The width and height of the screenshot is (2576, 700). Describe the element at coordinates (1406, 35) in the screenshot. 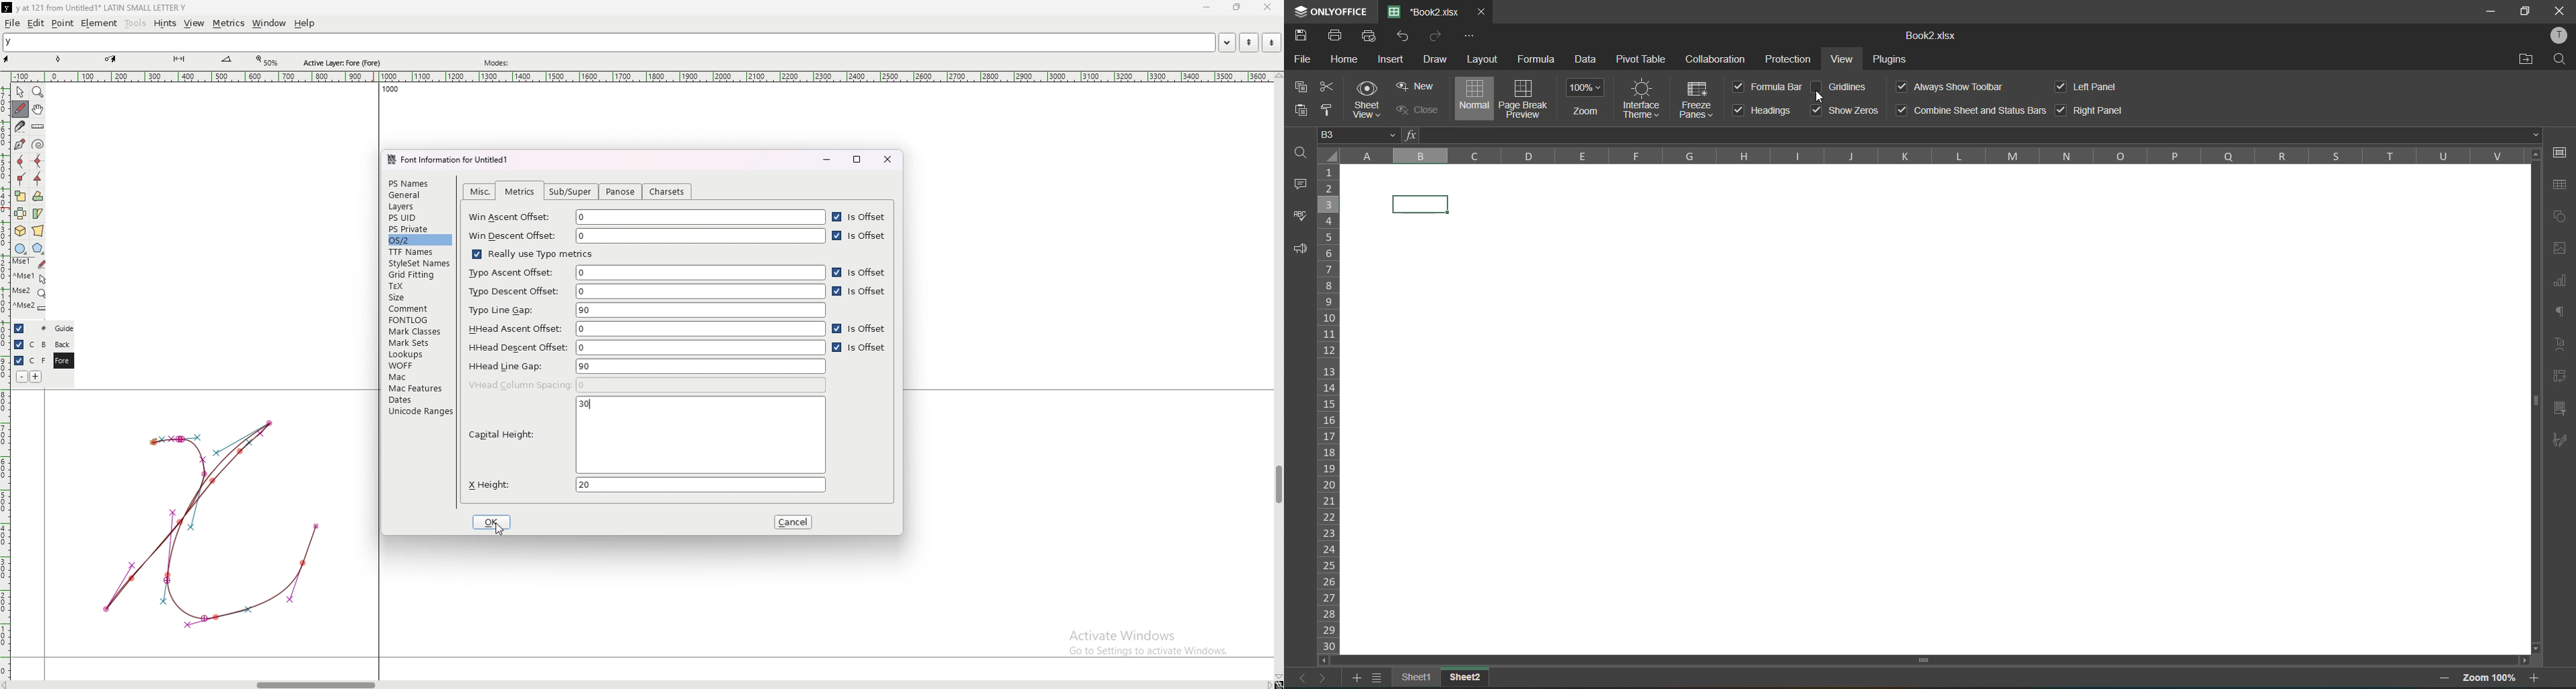

I see `undo` at that location.